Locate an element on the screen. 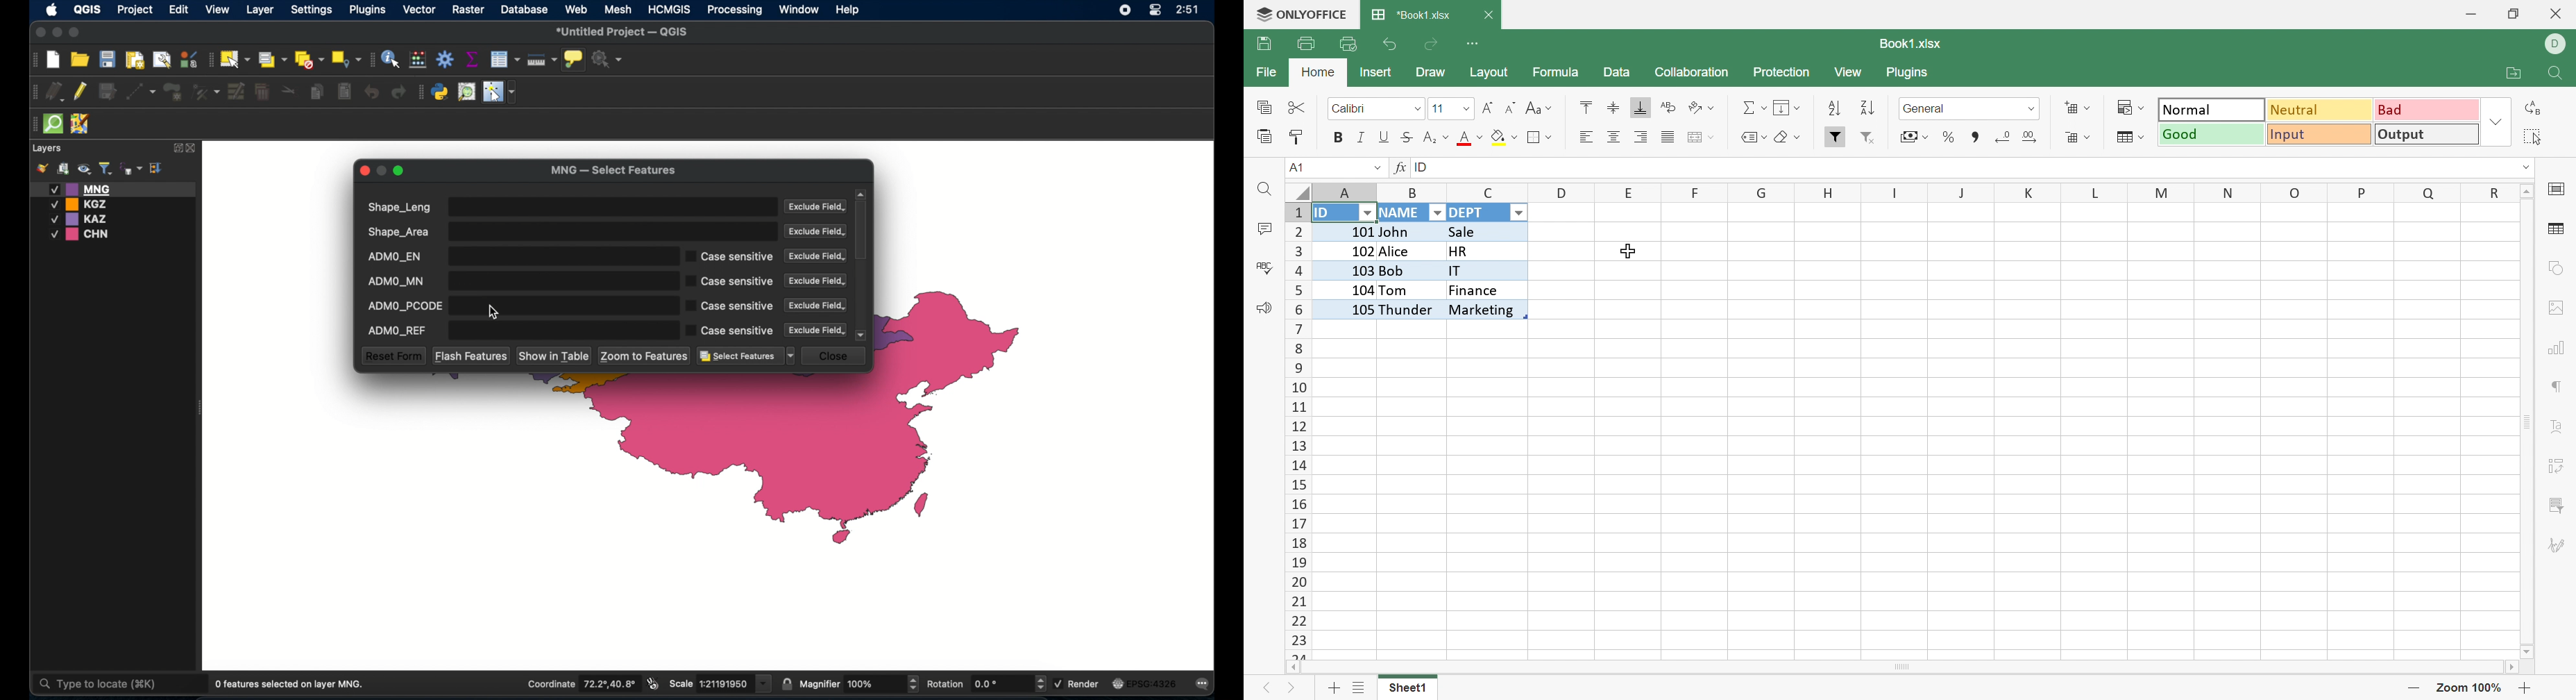 This screenshot has width=2576, height=700. filter legend by expression is located at coordinates (131, 167).